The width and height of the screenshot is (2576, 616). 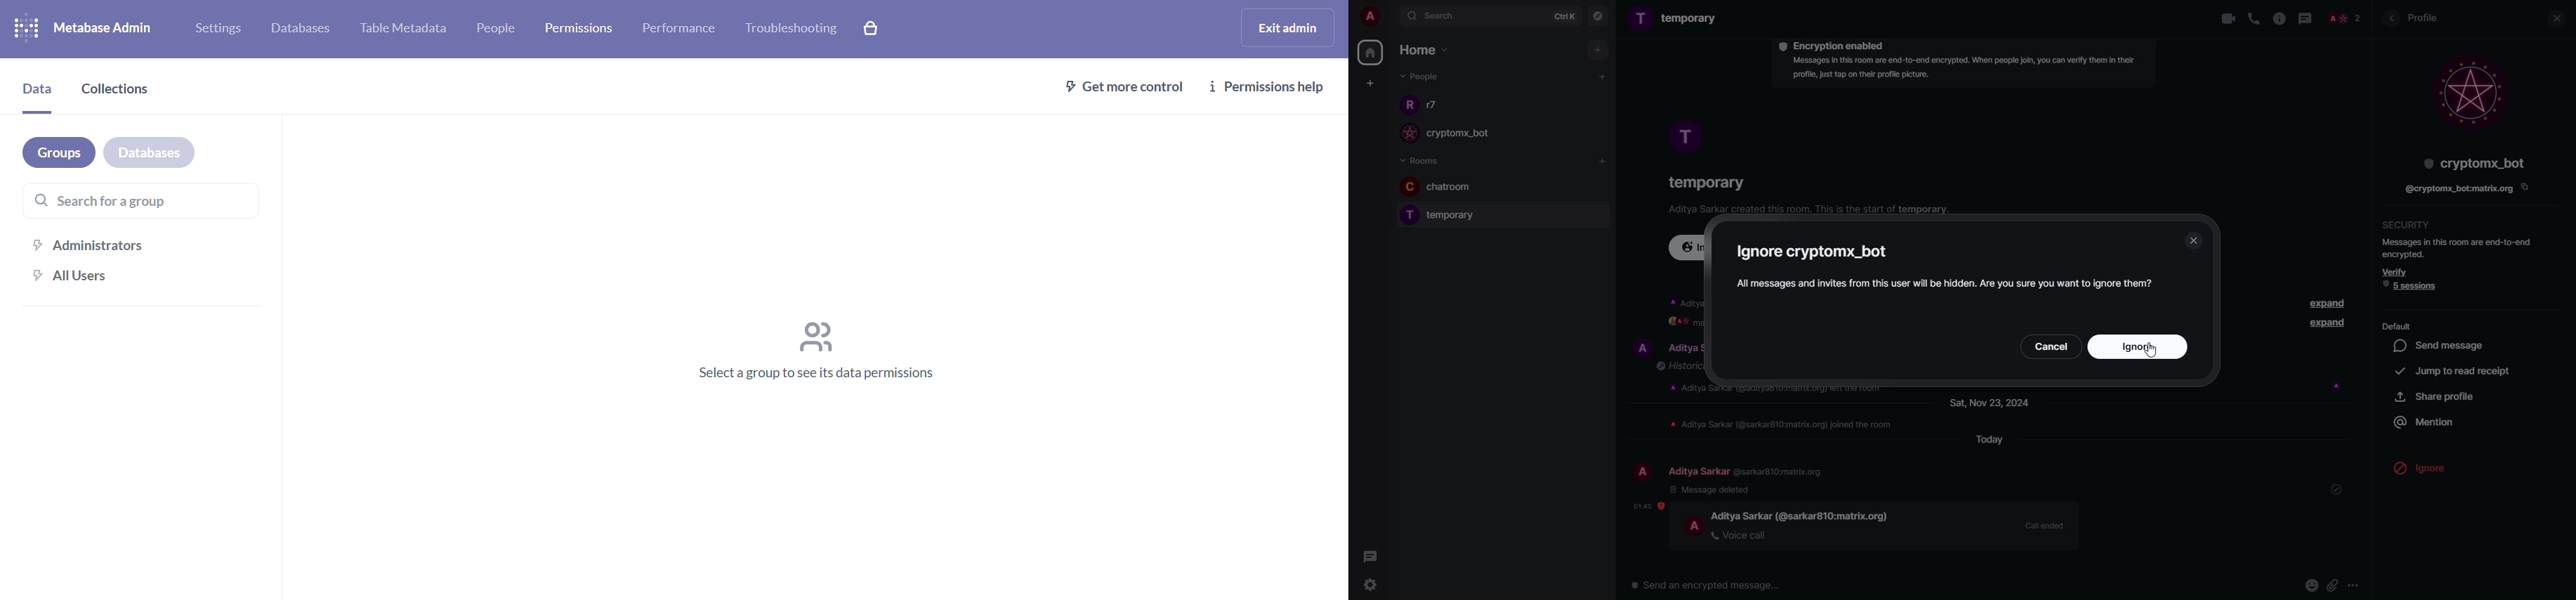 What do you see at coordinates (1802, 515) in the screenshot?
I see `people` at bounding box center [1802, 515].